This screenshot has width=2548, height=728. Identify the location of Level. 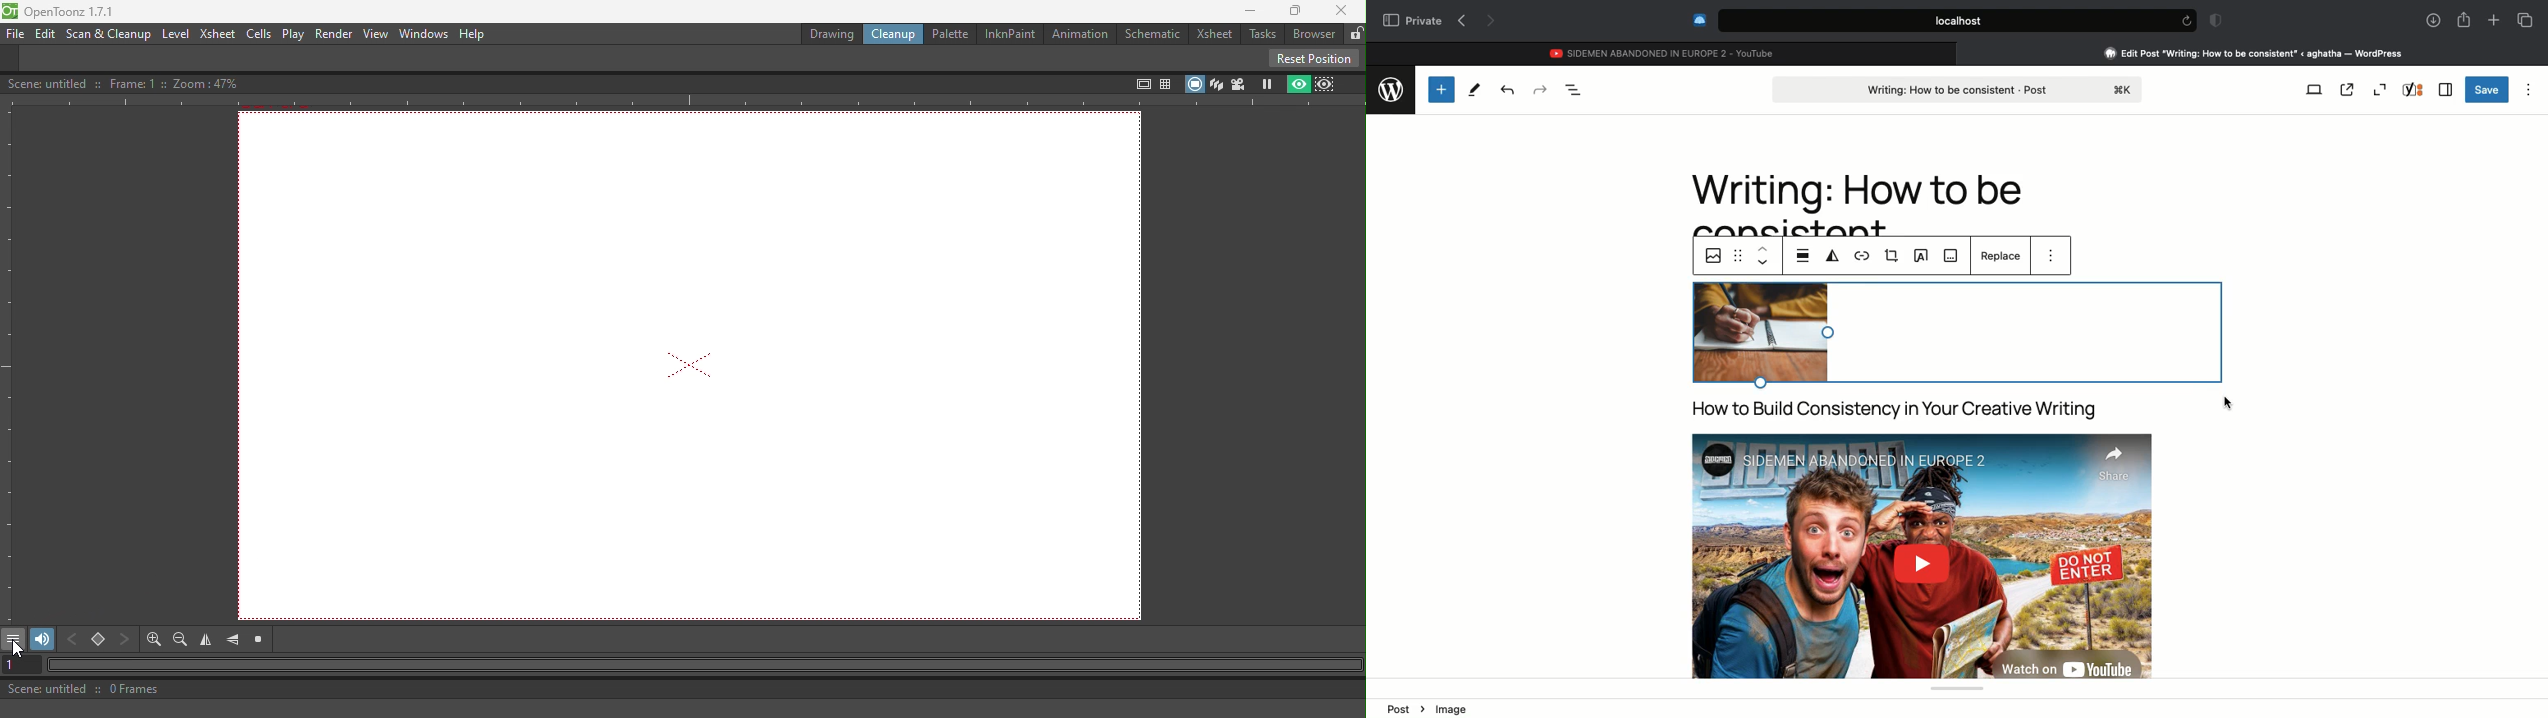
(176, 33).